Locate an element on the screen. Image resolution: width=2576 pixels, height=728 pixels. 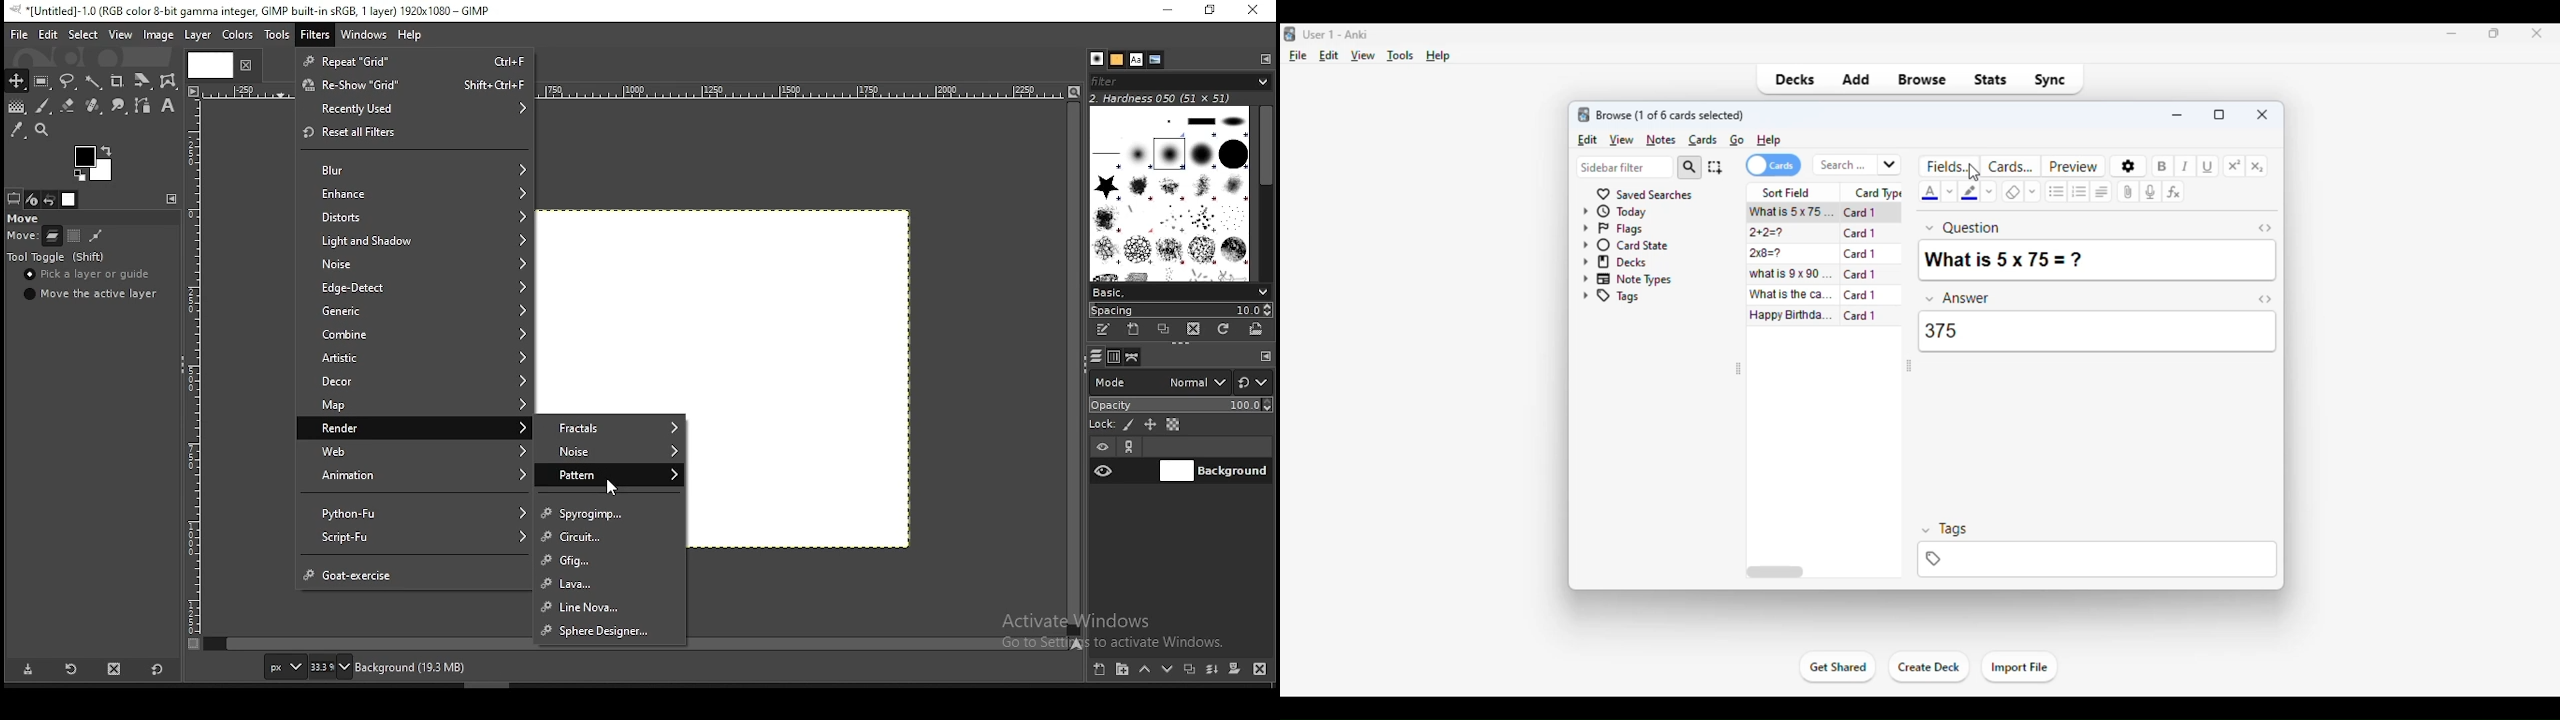
today is located at coordinates (1615, 210).